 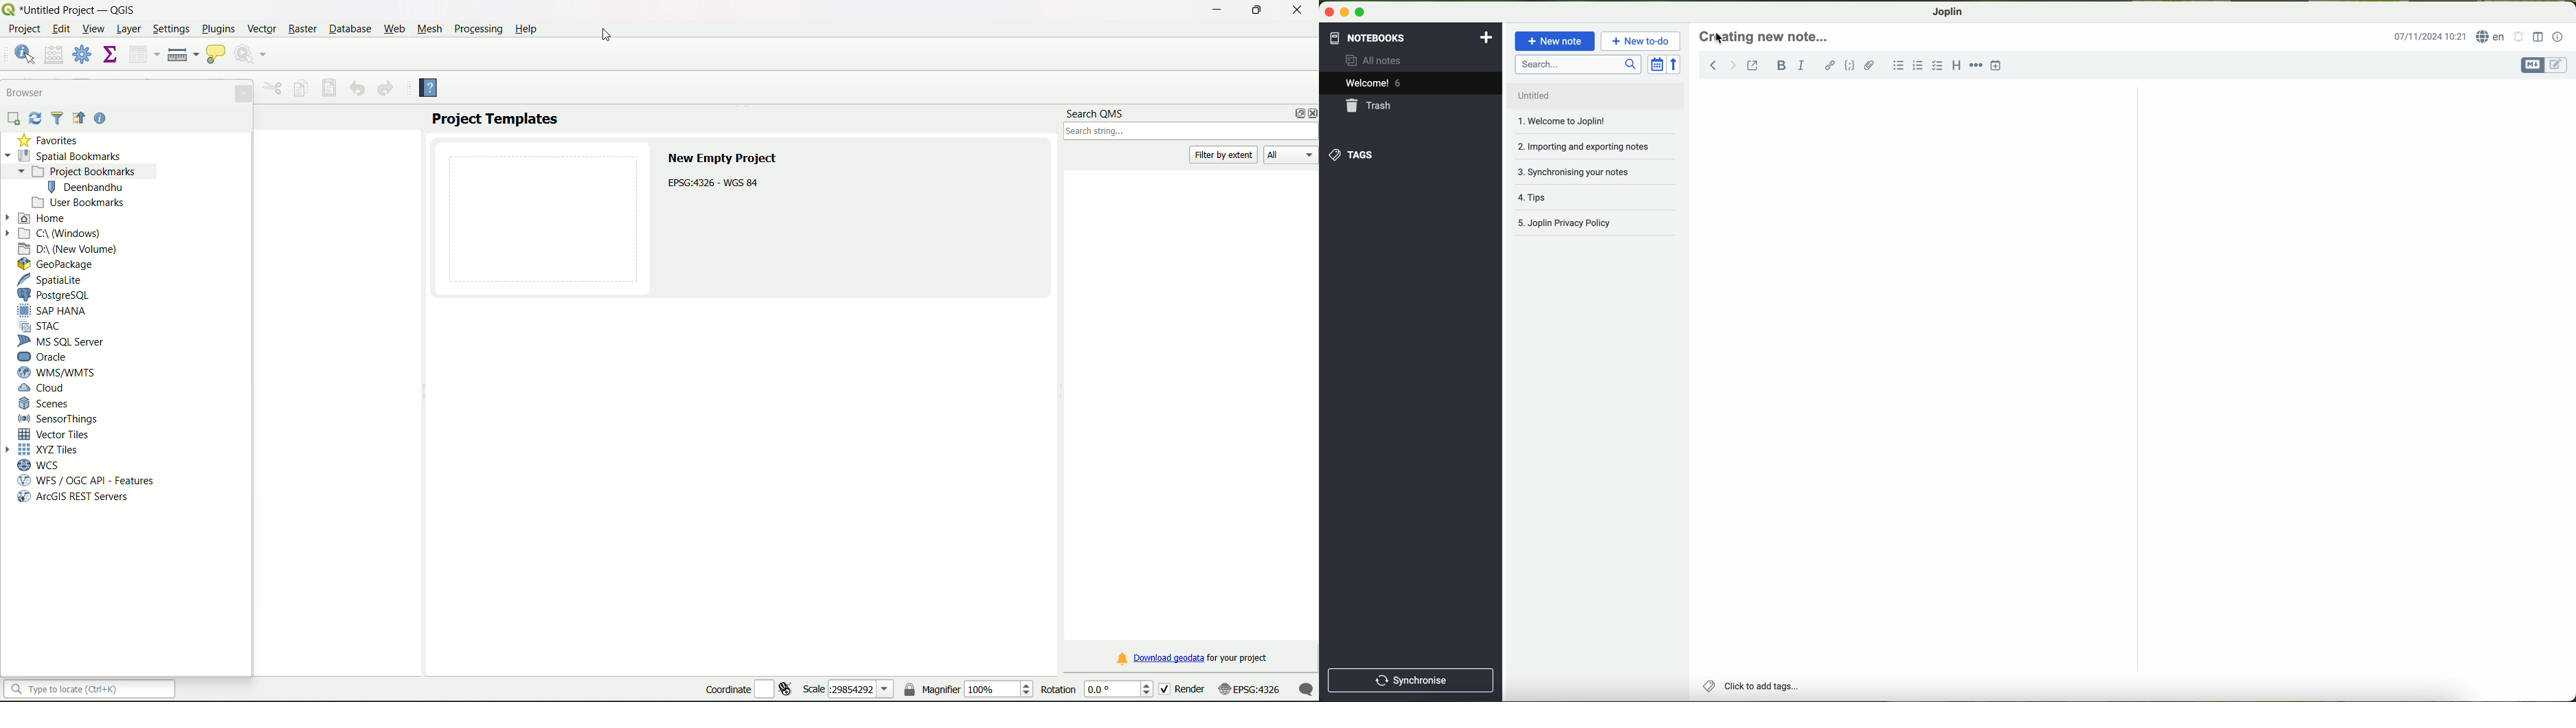 What do you see at coordinates (747, 686) in the screenshot?
I see `coordinate` at bounding box center [747, 686].